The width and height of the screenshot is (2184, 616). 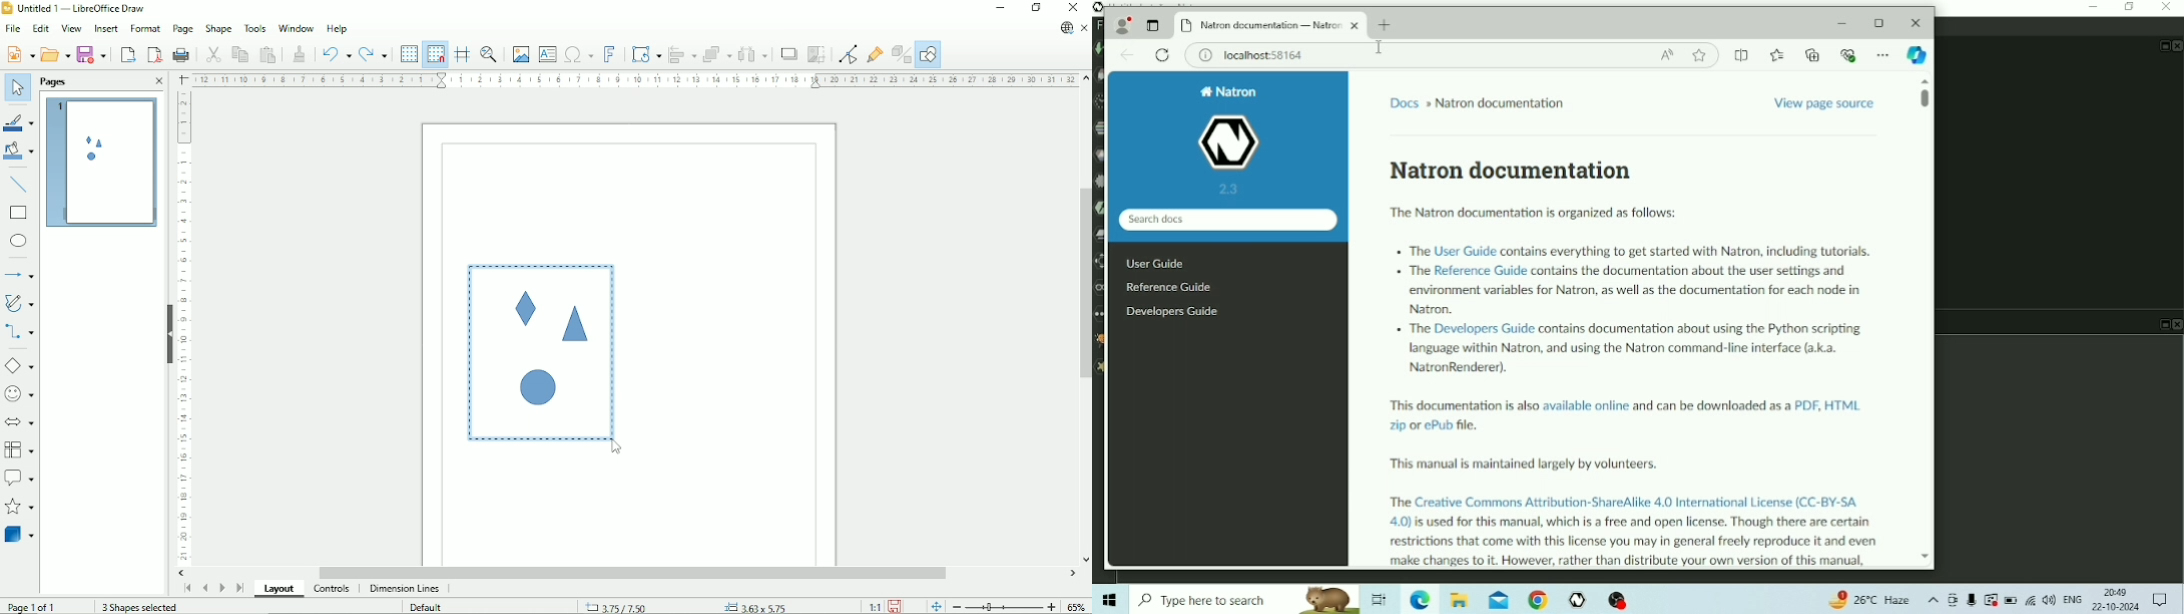 What do you see at coordinates (928, 55) in the screenshot?
I see `Show draw functions` at bounding box center [928, 55].